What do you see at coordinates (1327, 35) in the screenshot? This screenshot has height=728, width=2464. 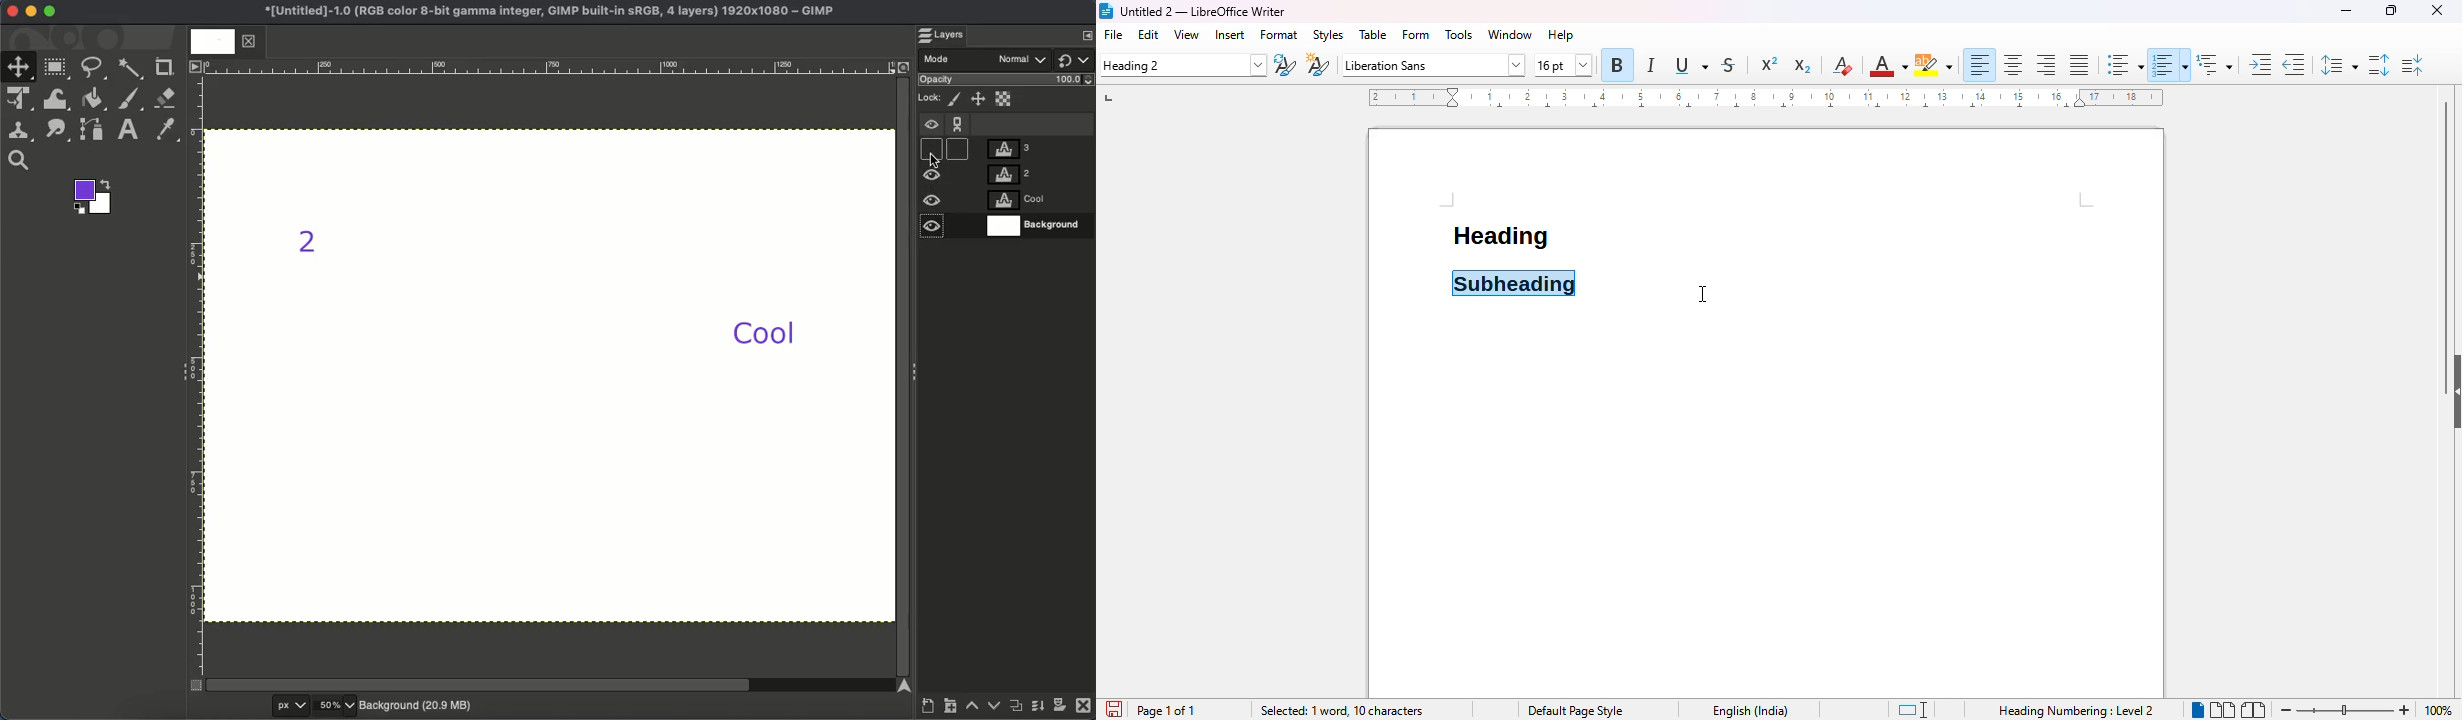 I see `styles` at bounding box center [1327, 35].